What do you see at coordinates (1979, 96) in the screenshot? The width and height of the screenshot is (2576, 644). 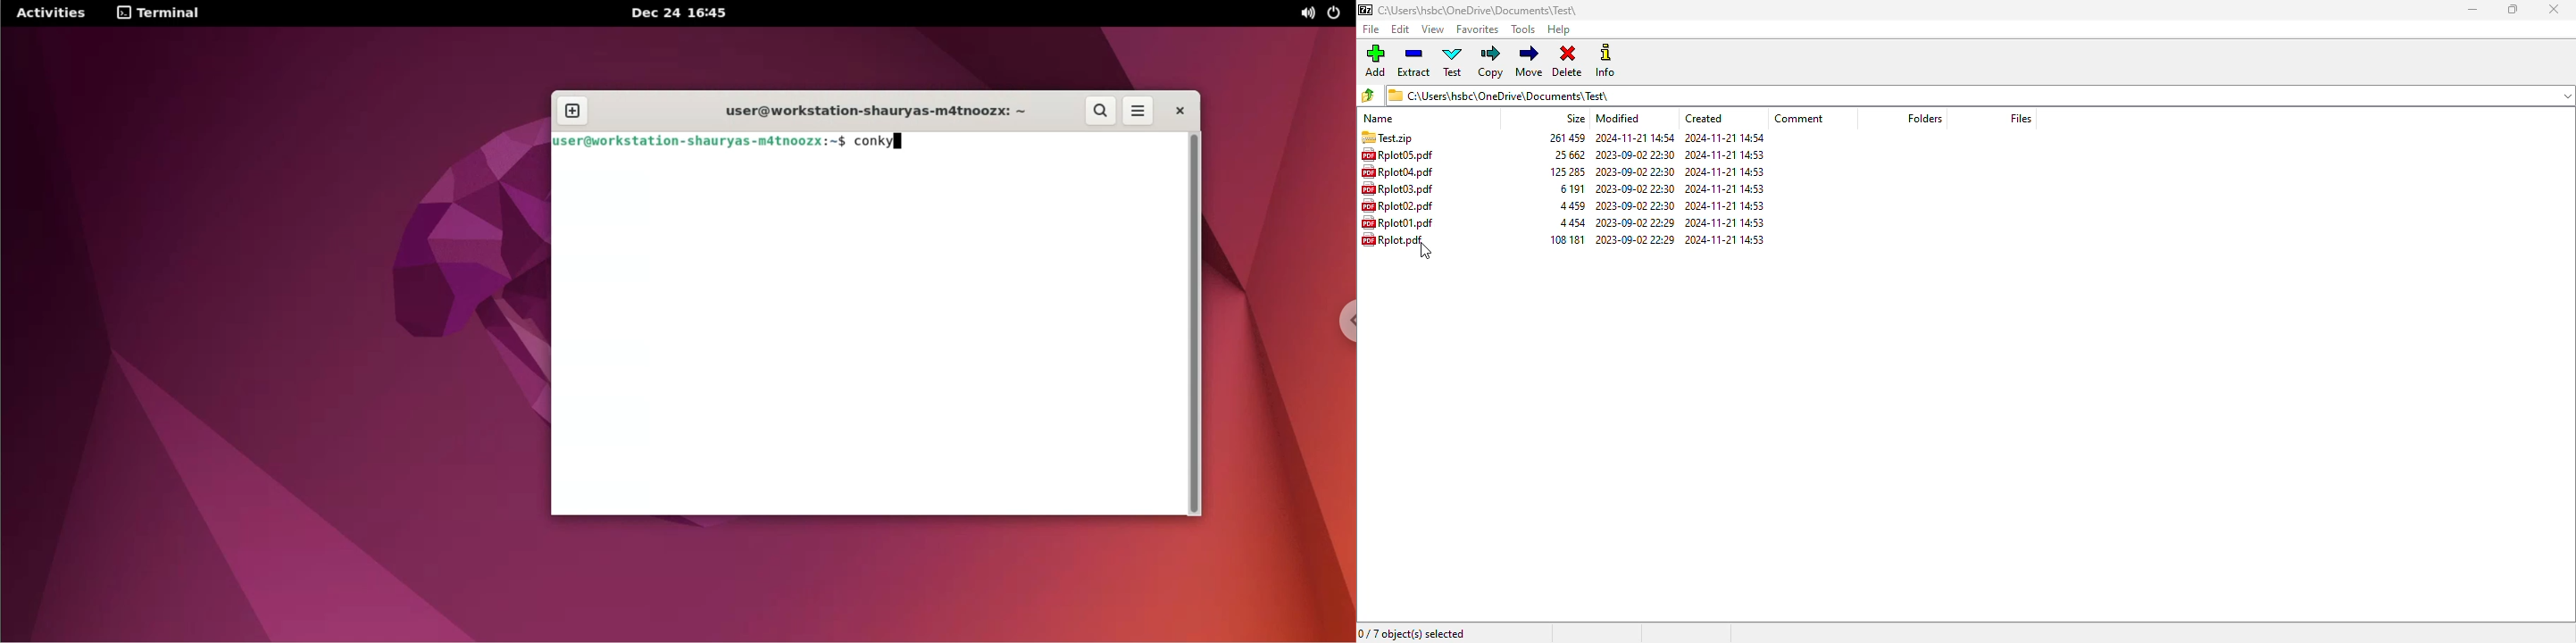 I see `C\Users\hsbc\ OneDrive\ Documents\Test\` at bounding box center [1979, 96].